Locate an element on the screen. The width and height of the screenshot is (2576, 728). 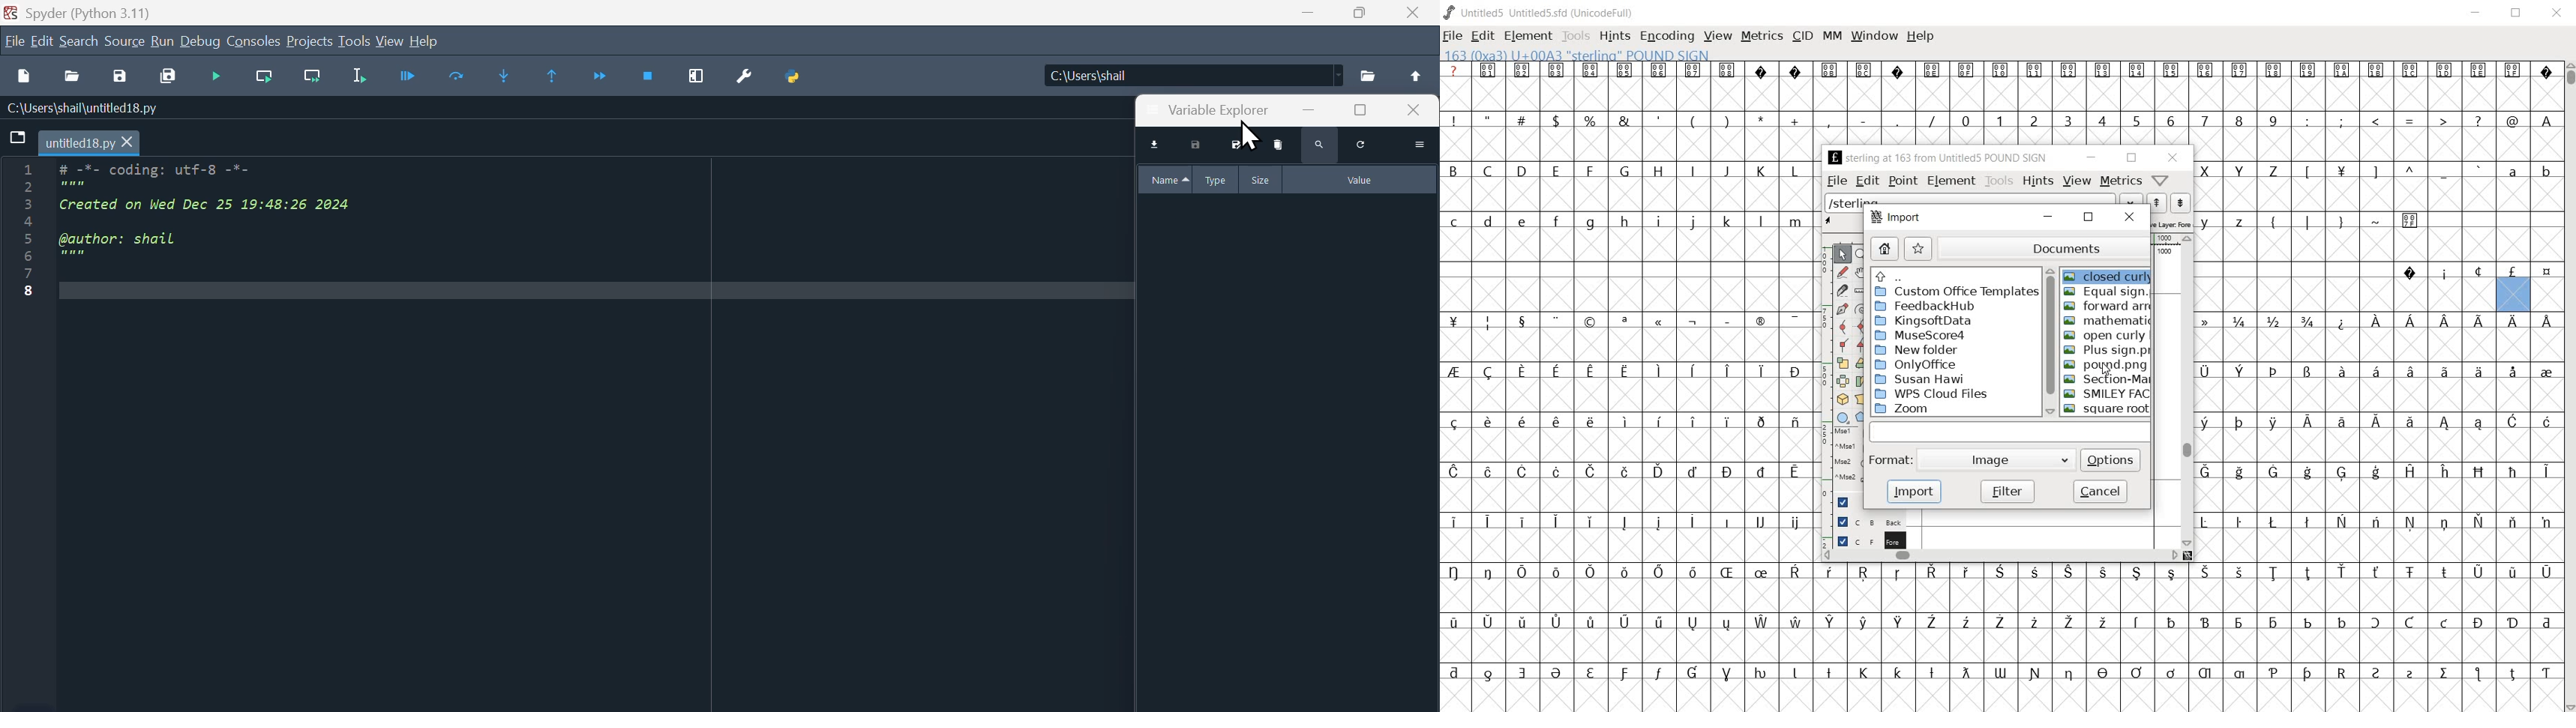
Symbol is located at coordinates (1457, 322).